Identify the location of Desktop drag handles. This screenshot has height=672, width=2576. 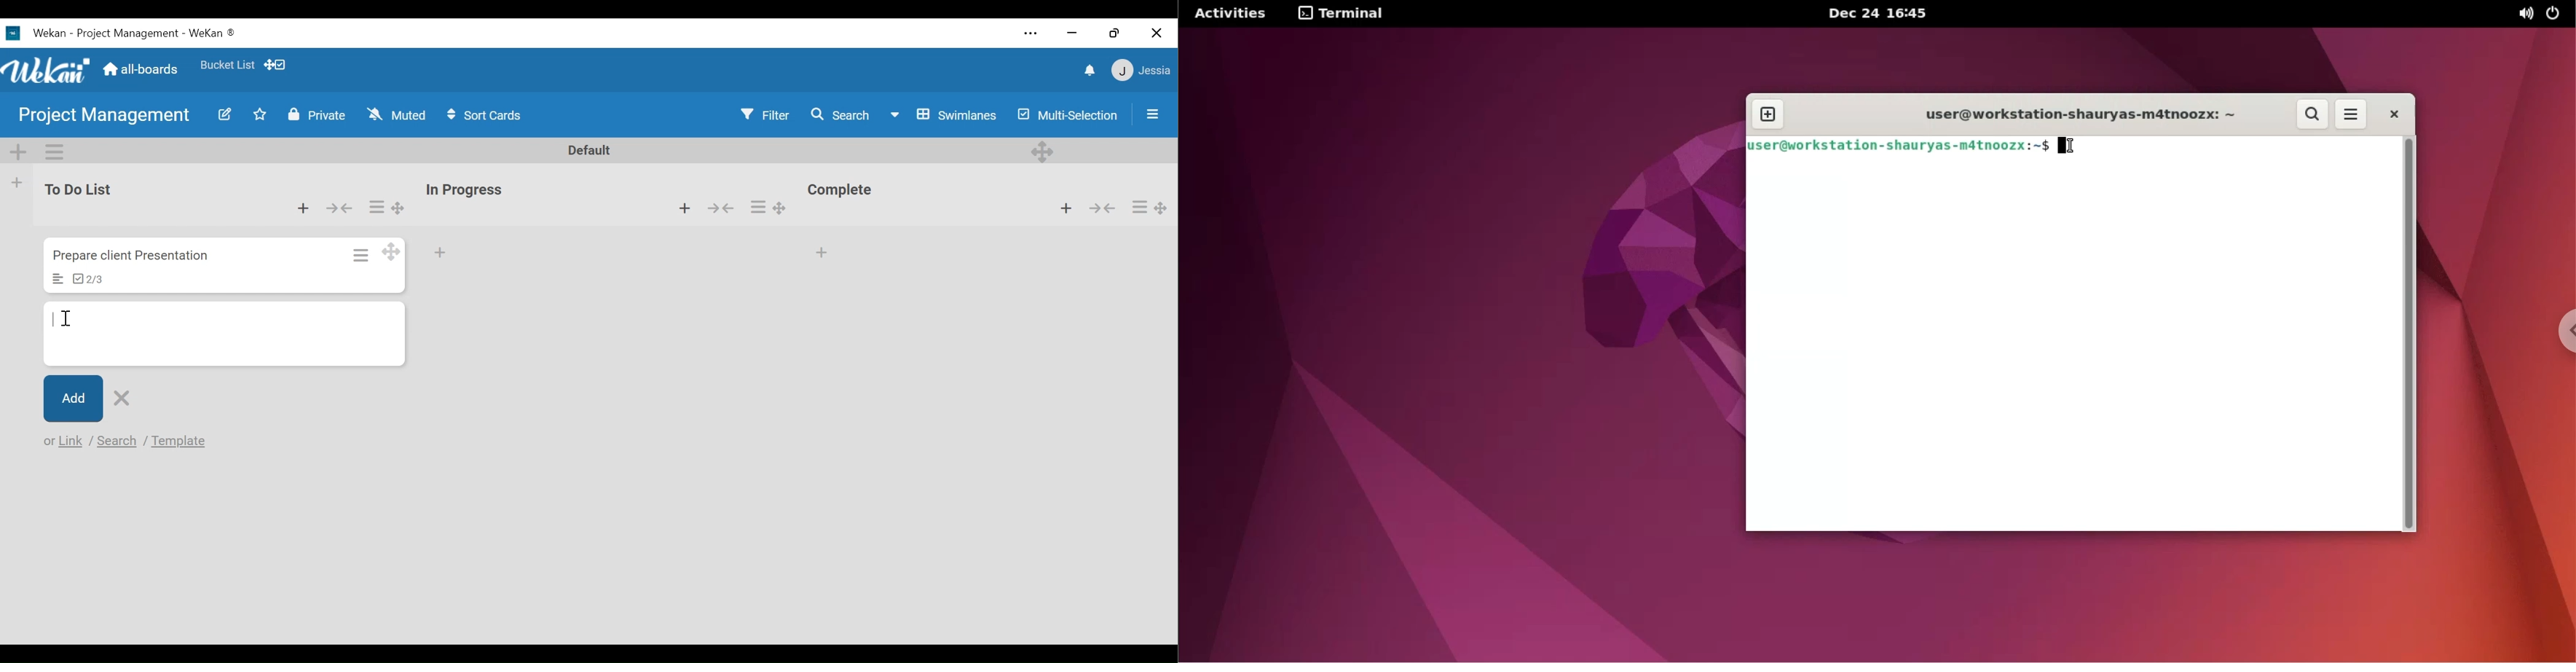
(1044, 150).